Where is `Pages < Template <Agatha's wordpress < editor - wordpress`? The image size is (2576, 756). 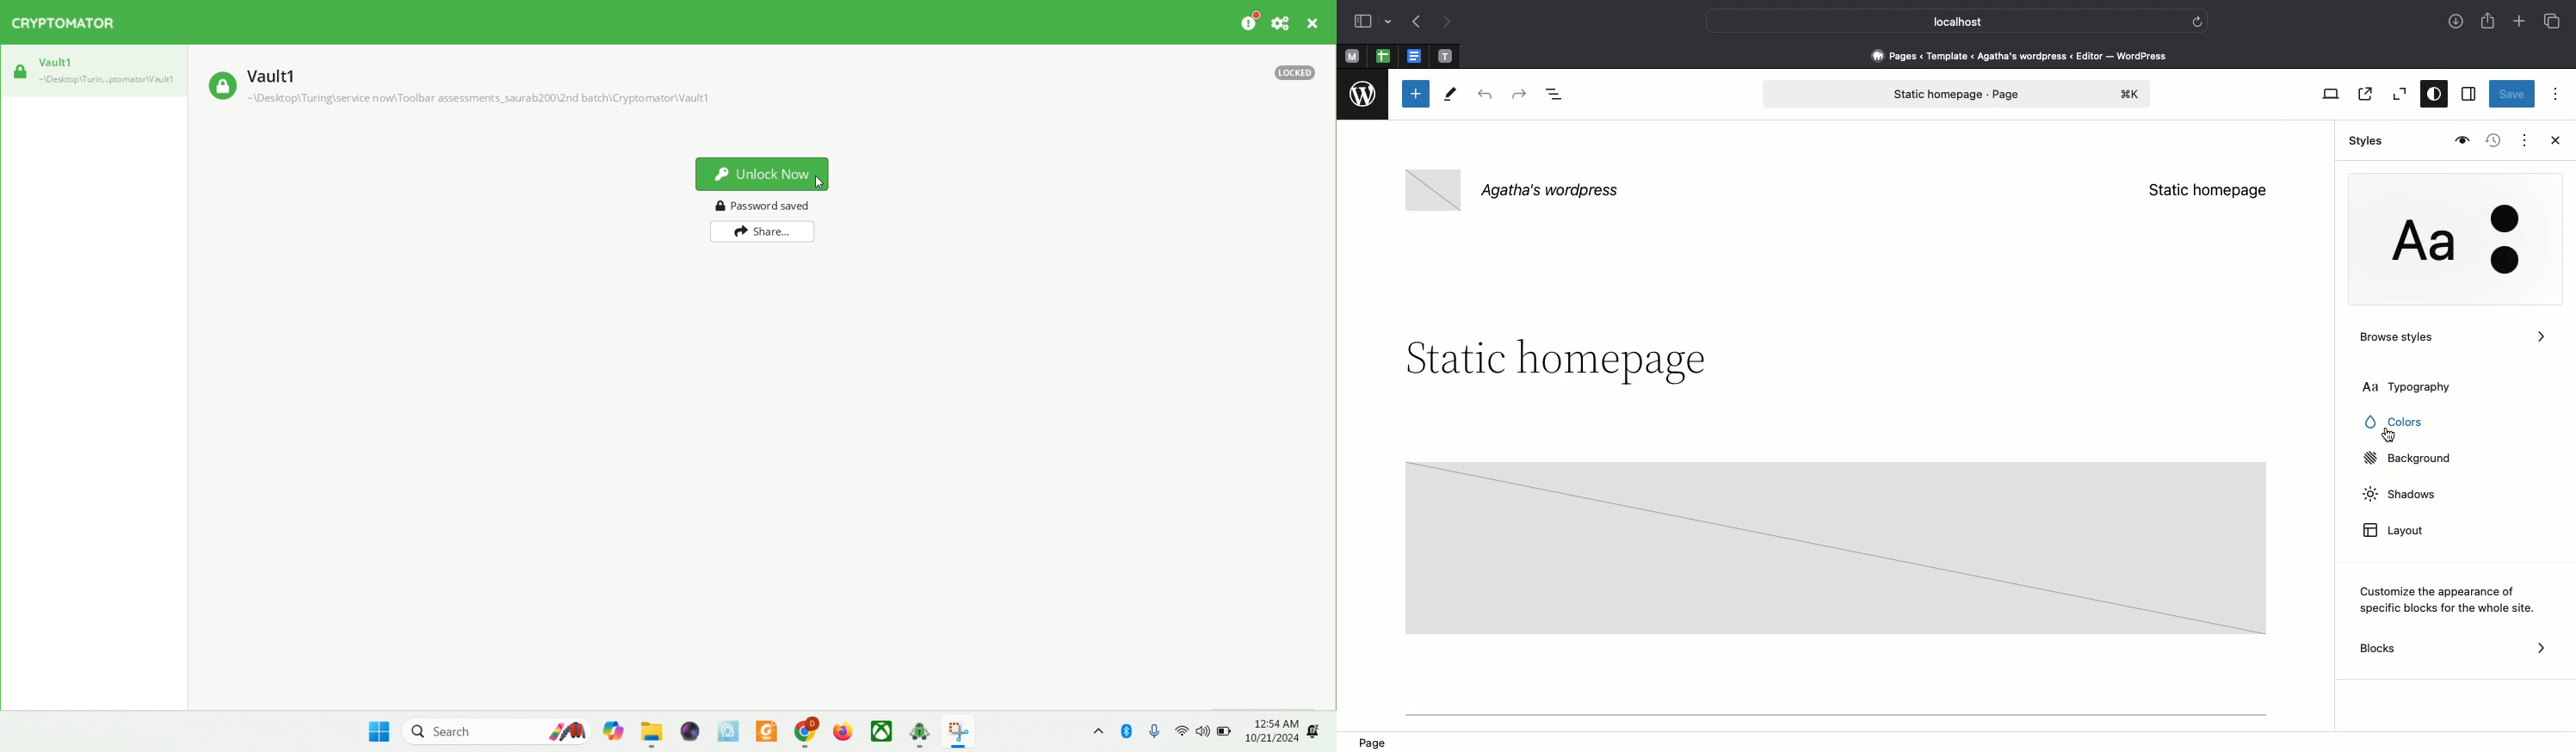
Pages < Template <Agatha's wordpress < editor - wordpress is located at coordinates (2025, 55).